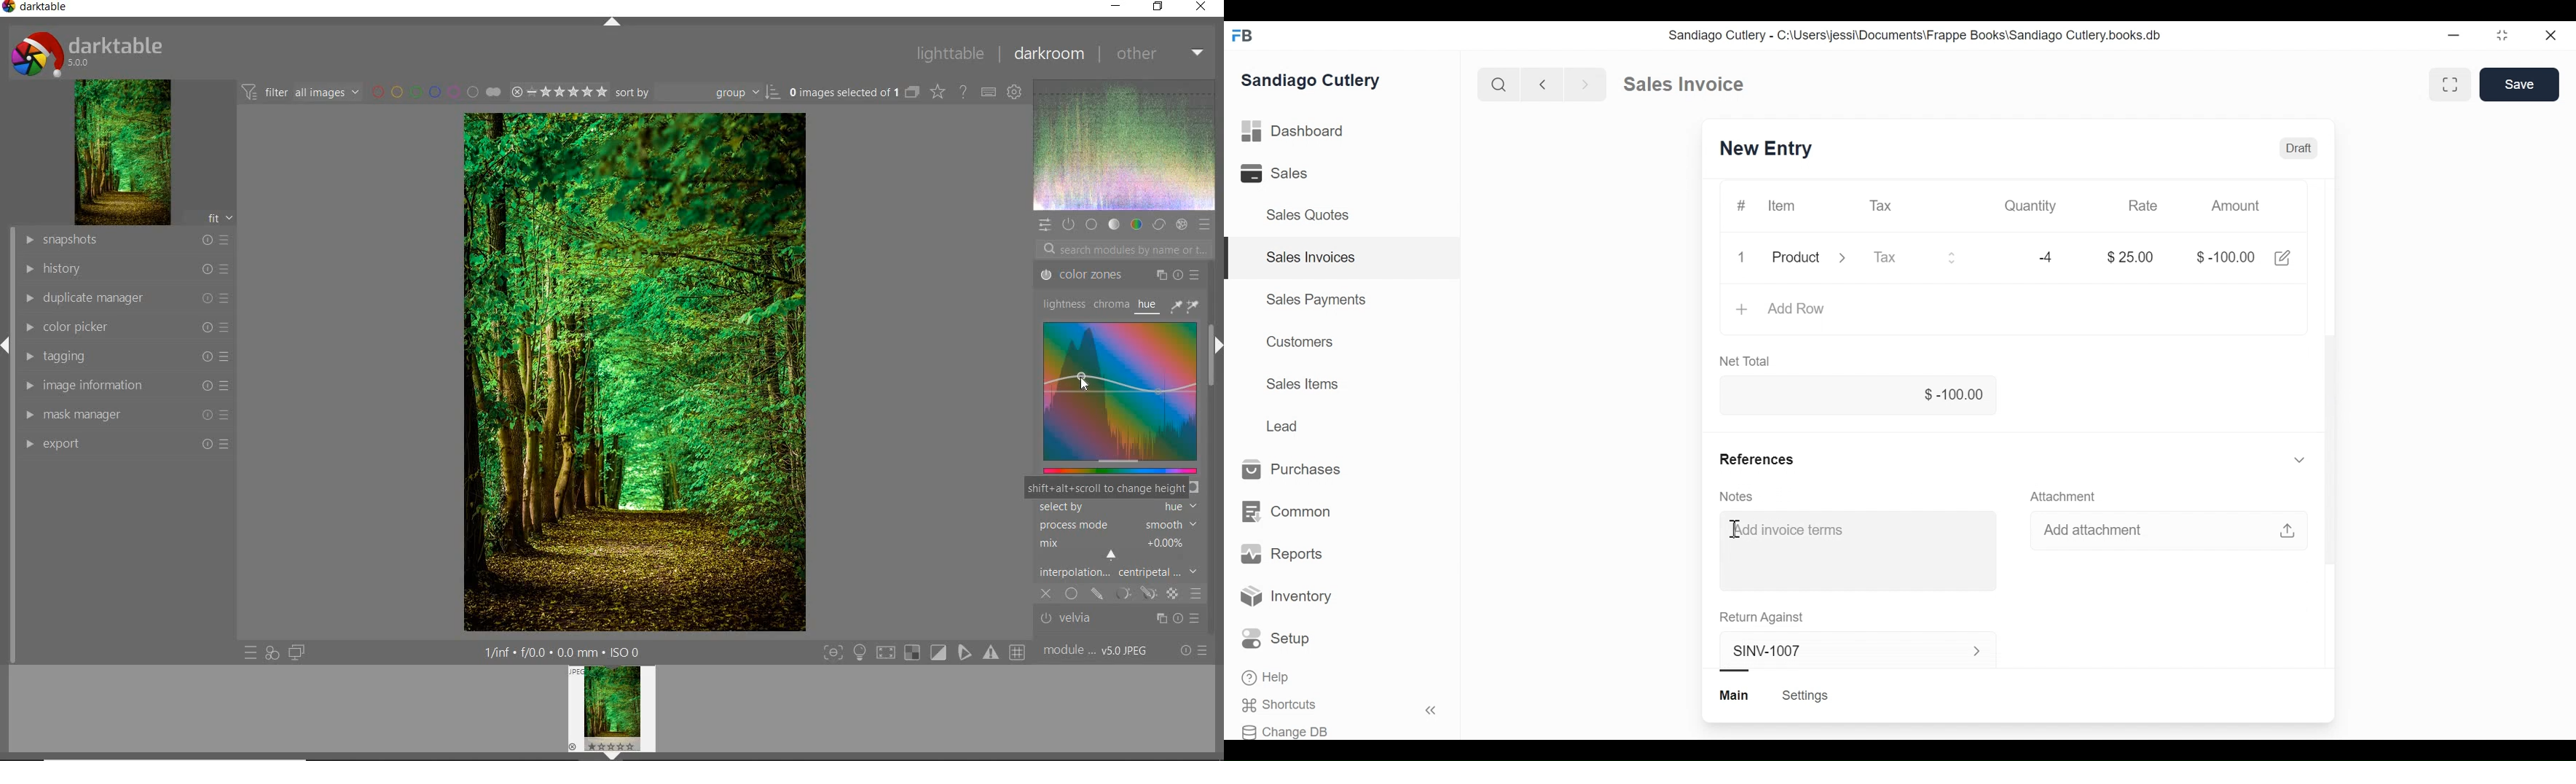  I want to click on Next, so click(1587, 84).